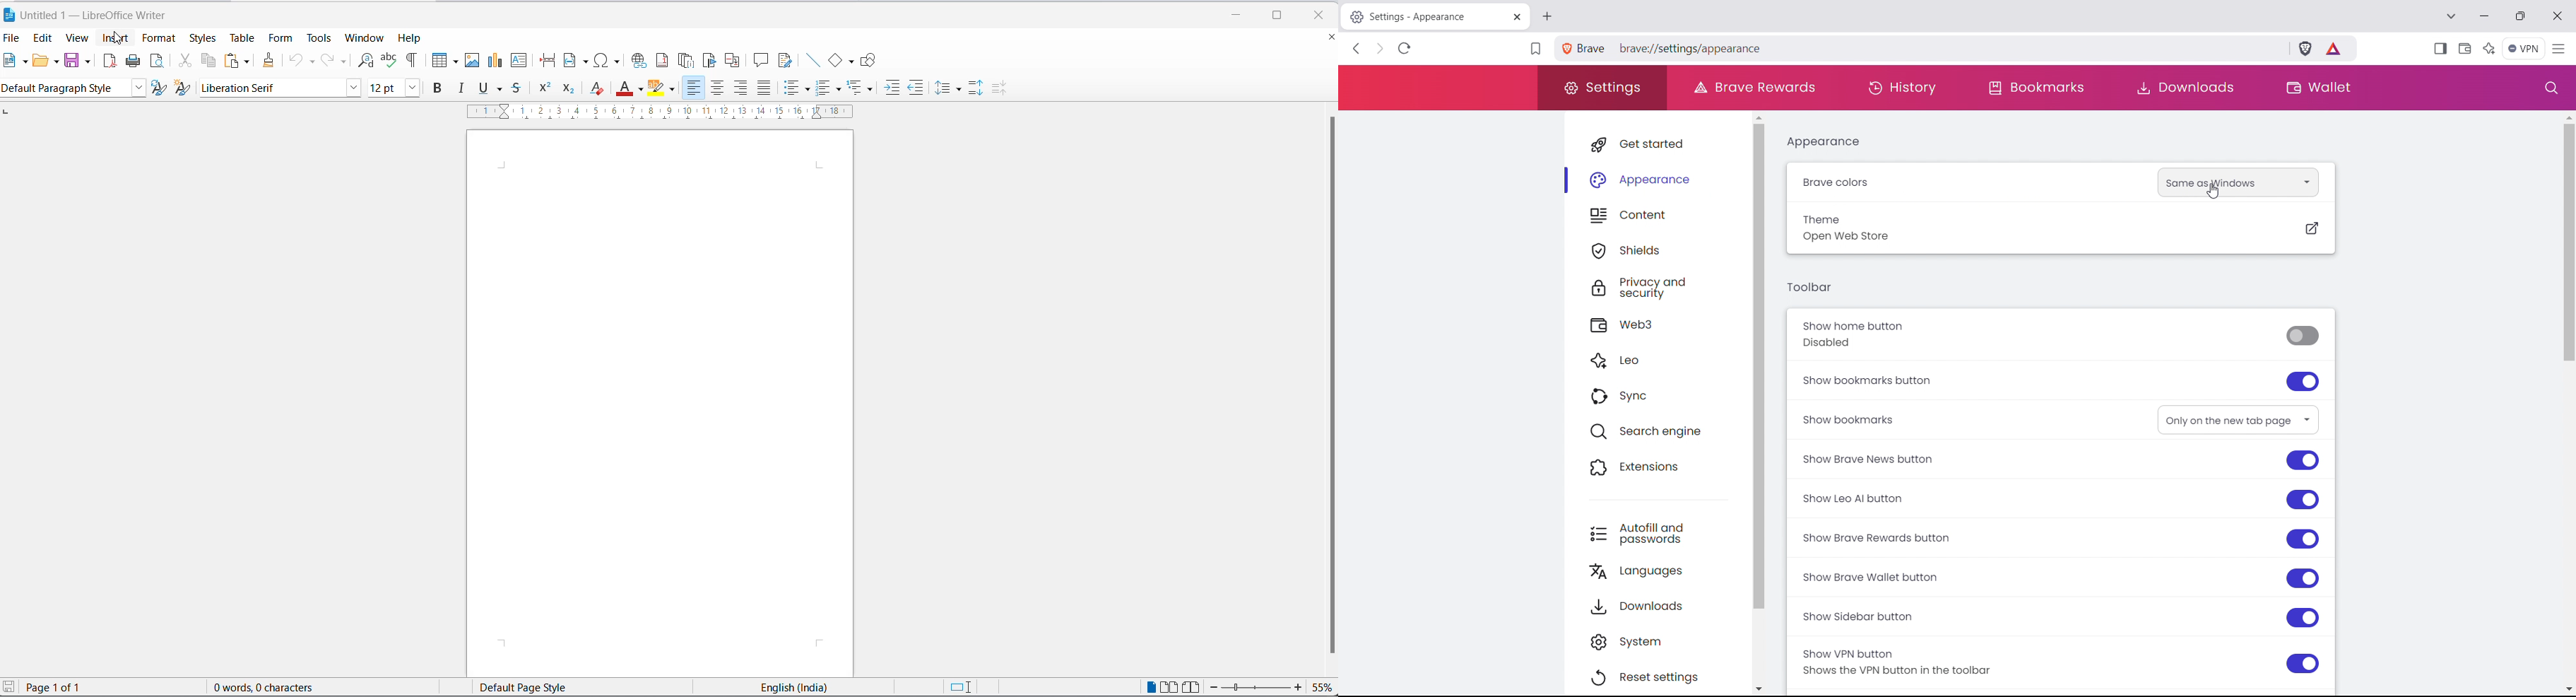 This screenshot has height=700, width=2576. I want to click on subscript, so click(570, 89).